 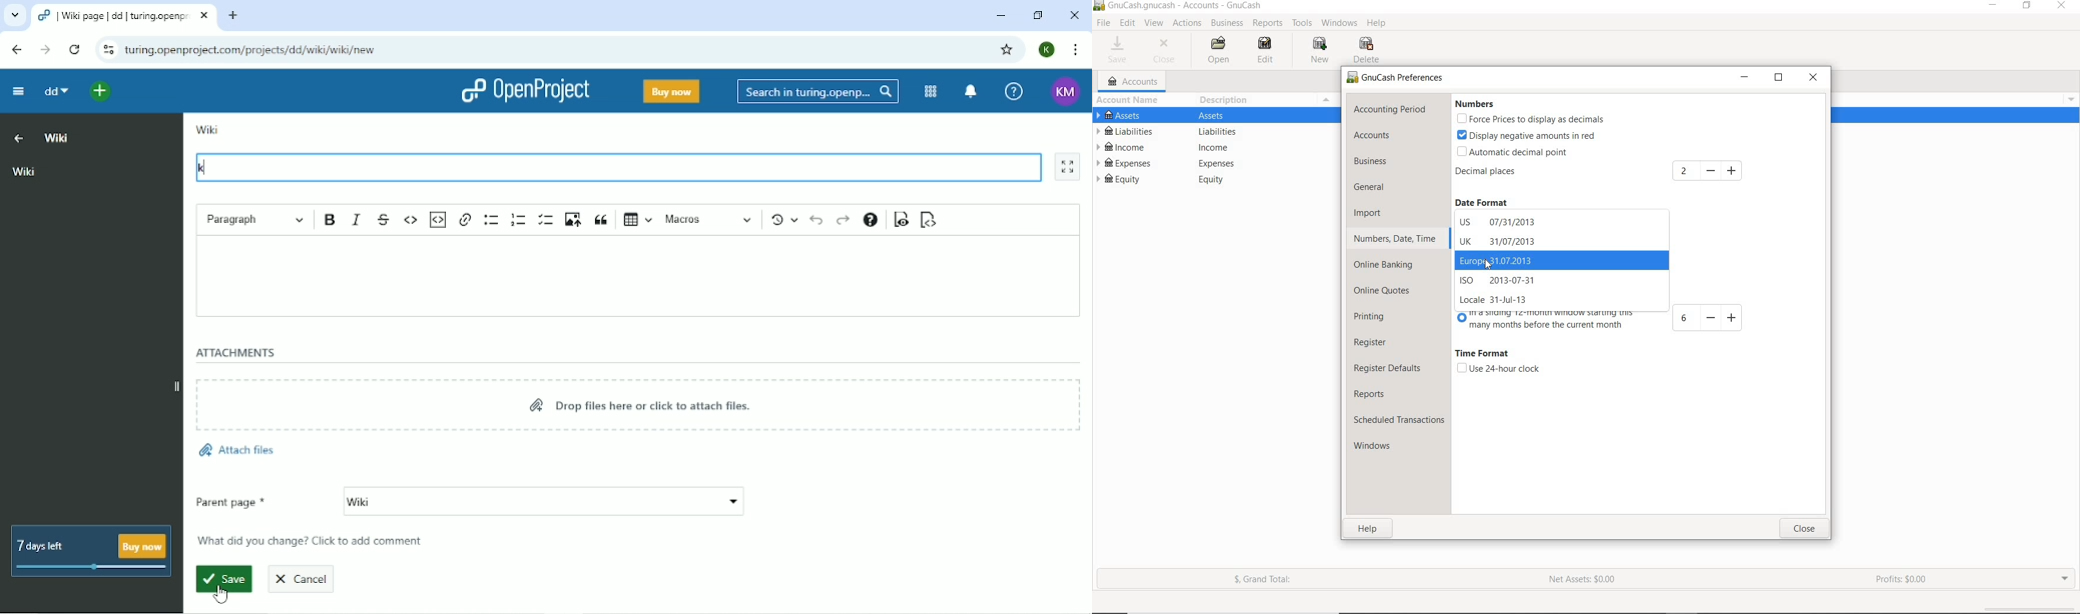 I want to click on force prices to display as decimals, so click(x=1531, y=120).